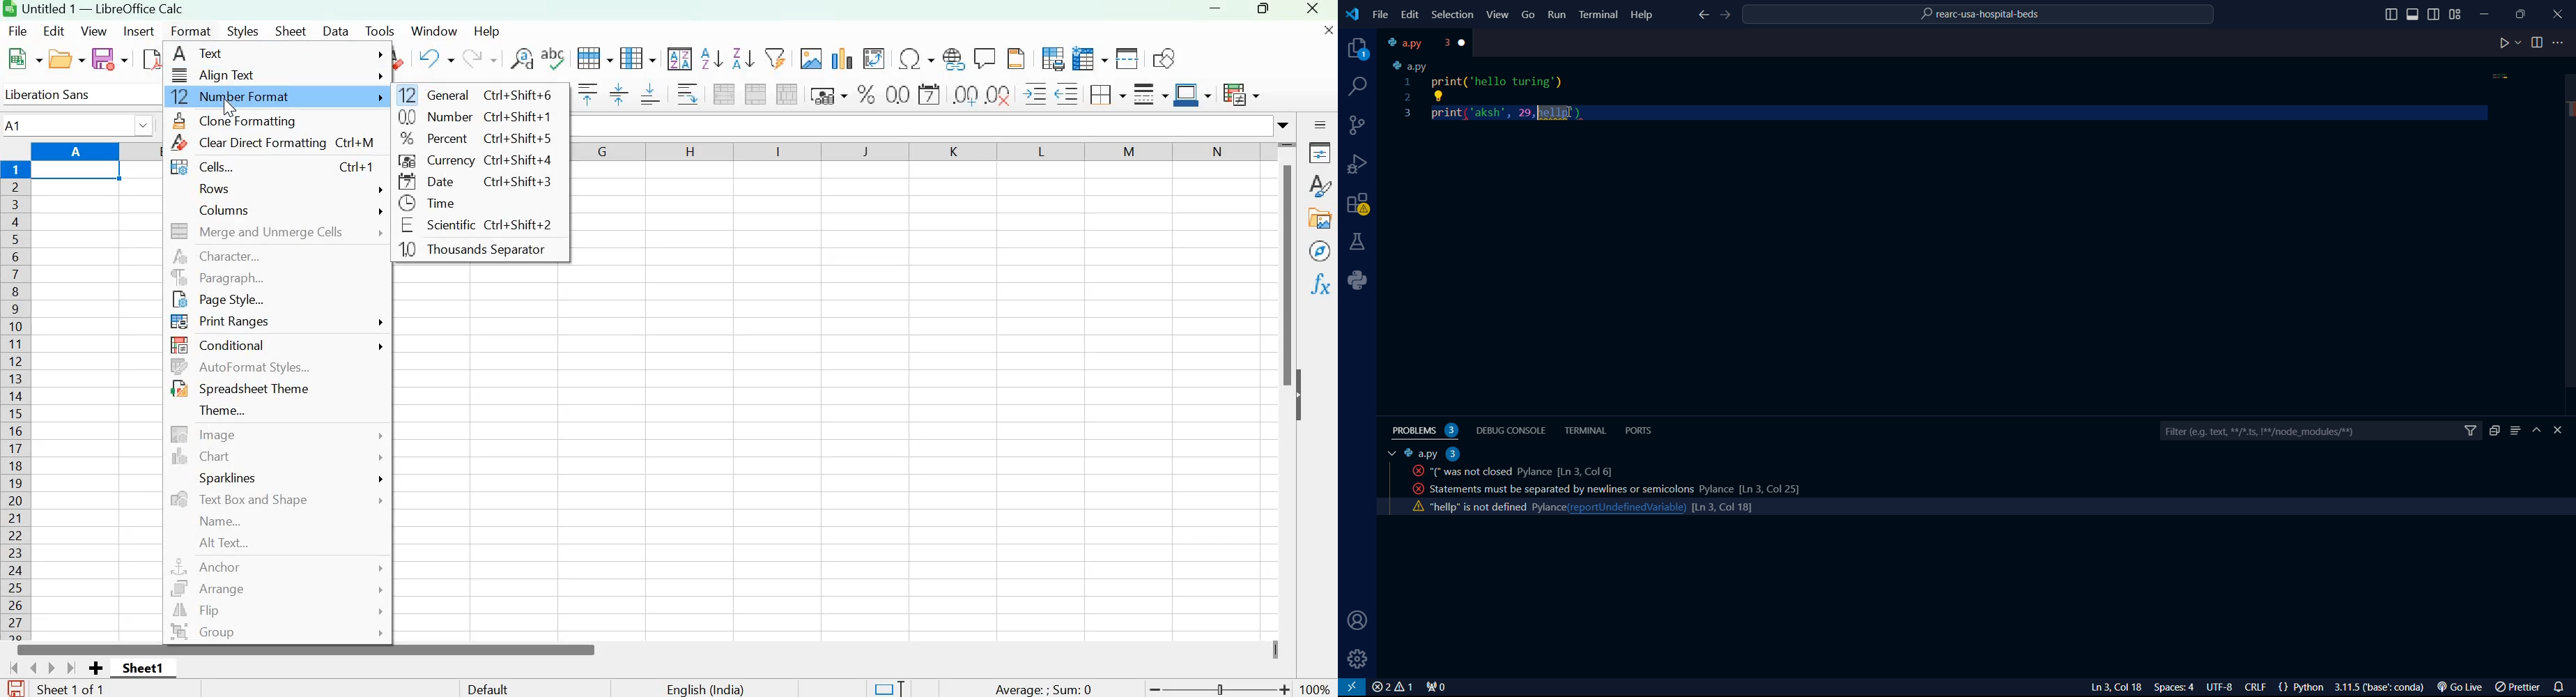  I want to click on reportundefinedvariable, so click(1628, 507).